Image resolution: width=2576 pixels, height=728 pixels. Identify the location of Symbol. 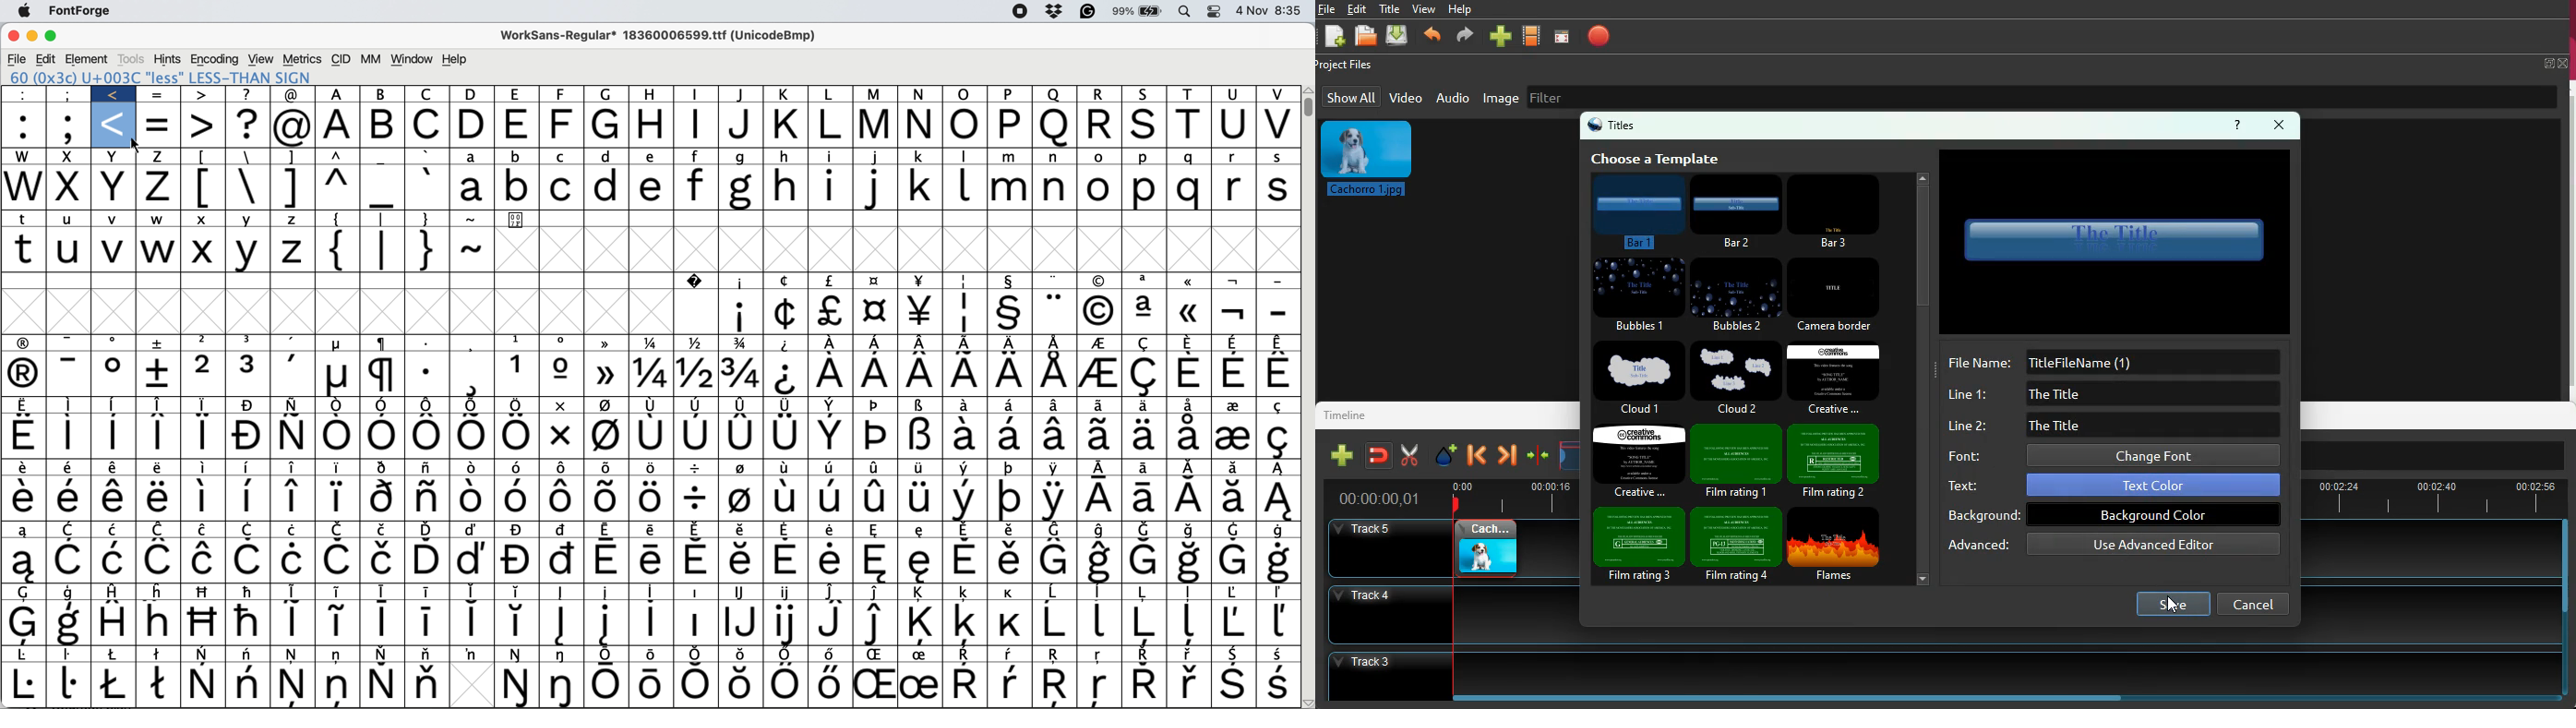
(652, 374).